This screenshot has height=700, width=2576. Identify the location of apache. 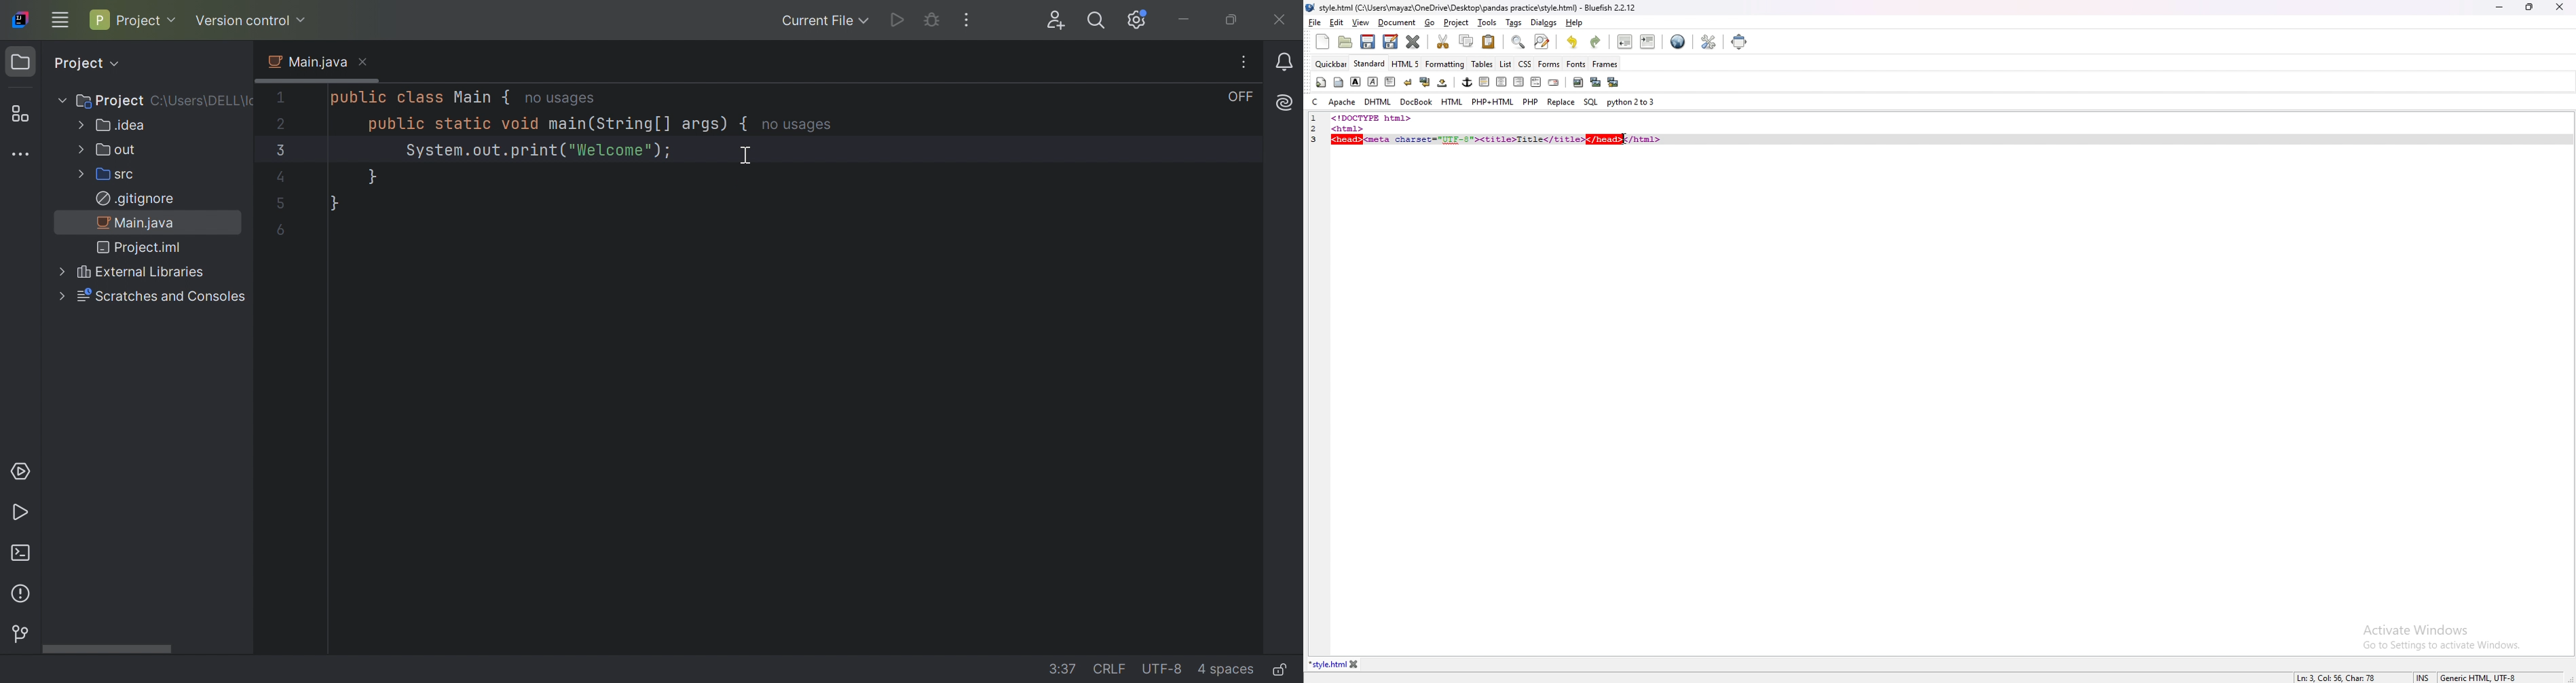
(1342, 102).